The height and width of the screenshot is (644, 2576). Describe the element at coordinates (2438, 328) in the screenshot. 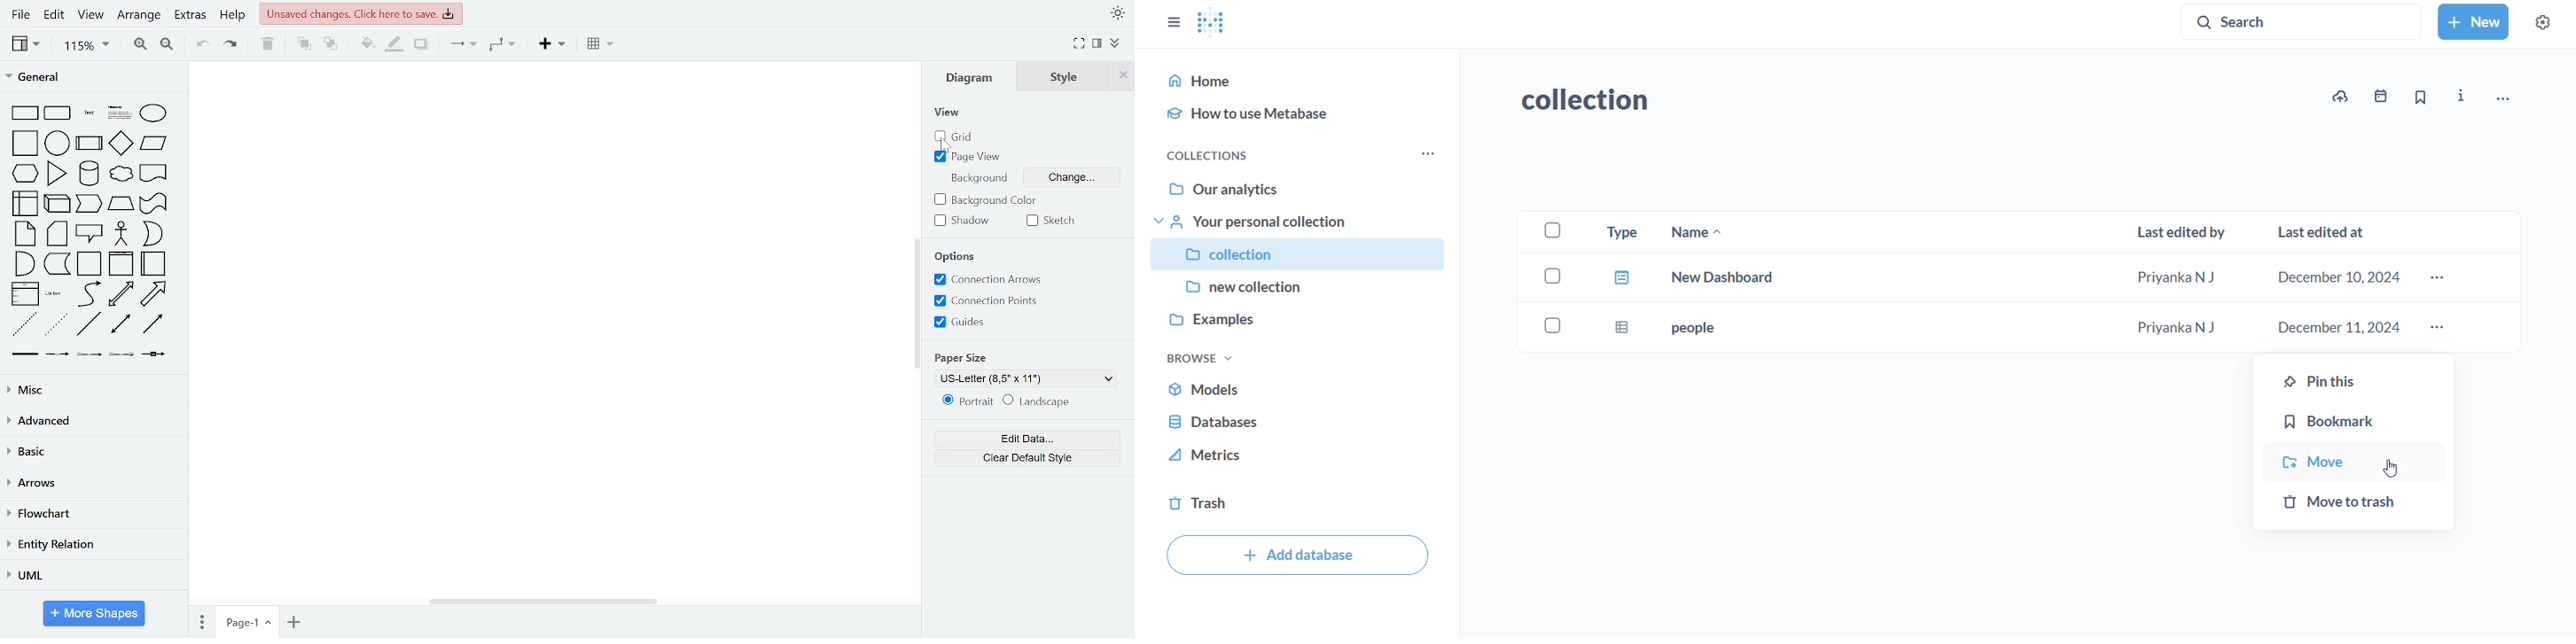

I see `more` at that location.